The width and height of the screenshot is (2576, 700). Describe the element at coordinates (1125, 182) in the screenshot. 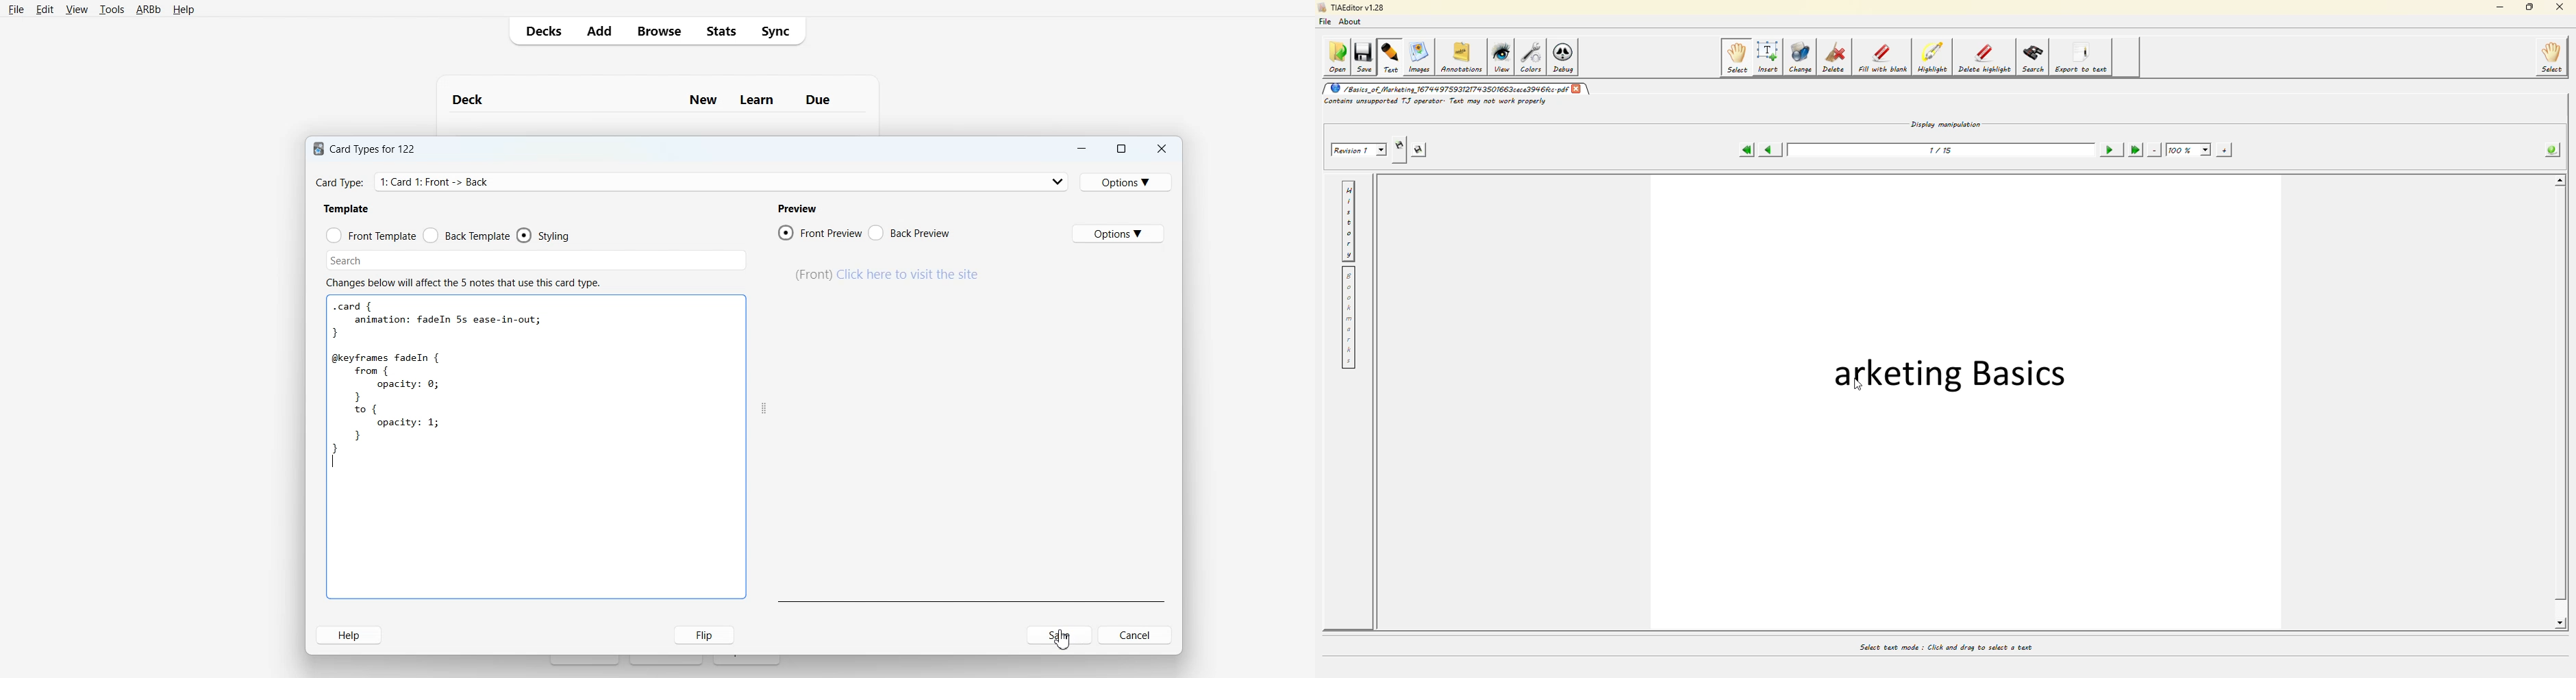

I see `Options` at that location.